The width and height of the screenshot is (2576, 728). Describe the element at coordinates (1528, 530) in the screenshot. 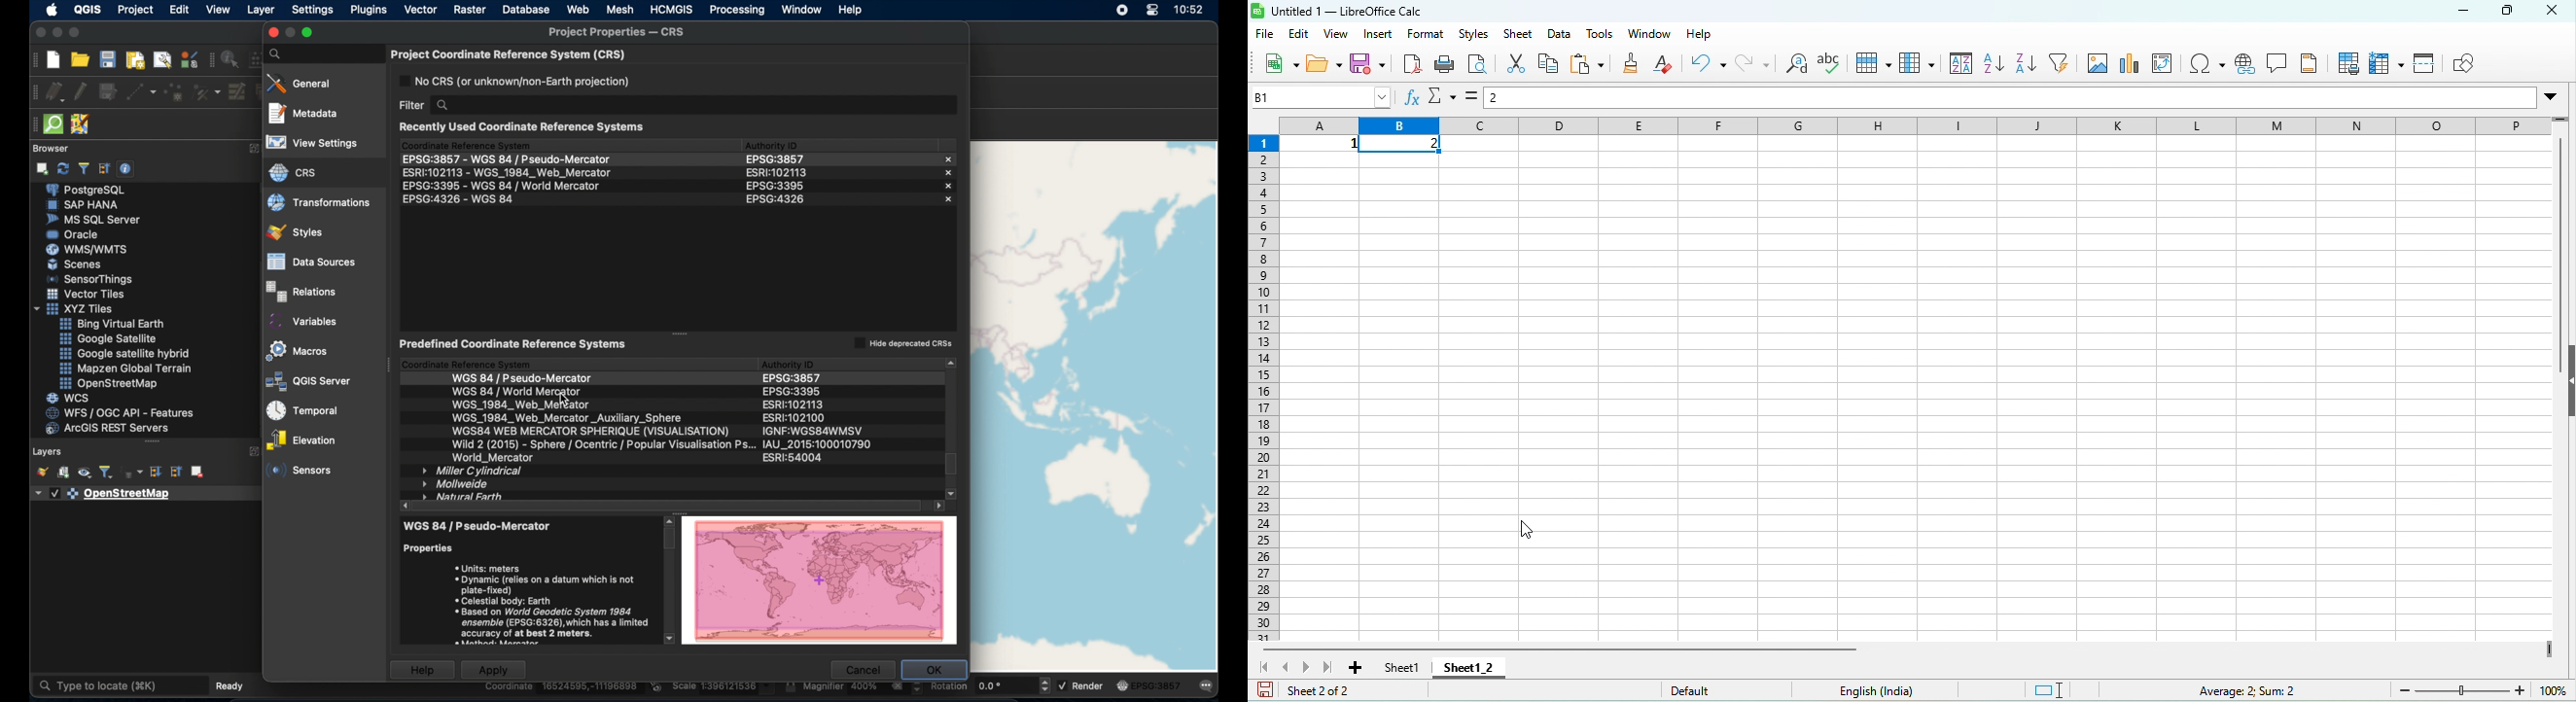

I see `cursor` at that location.